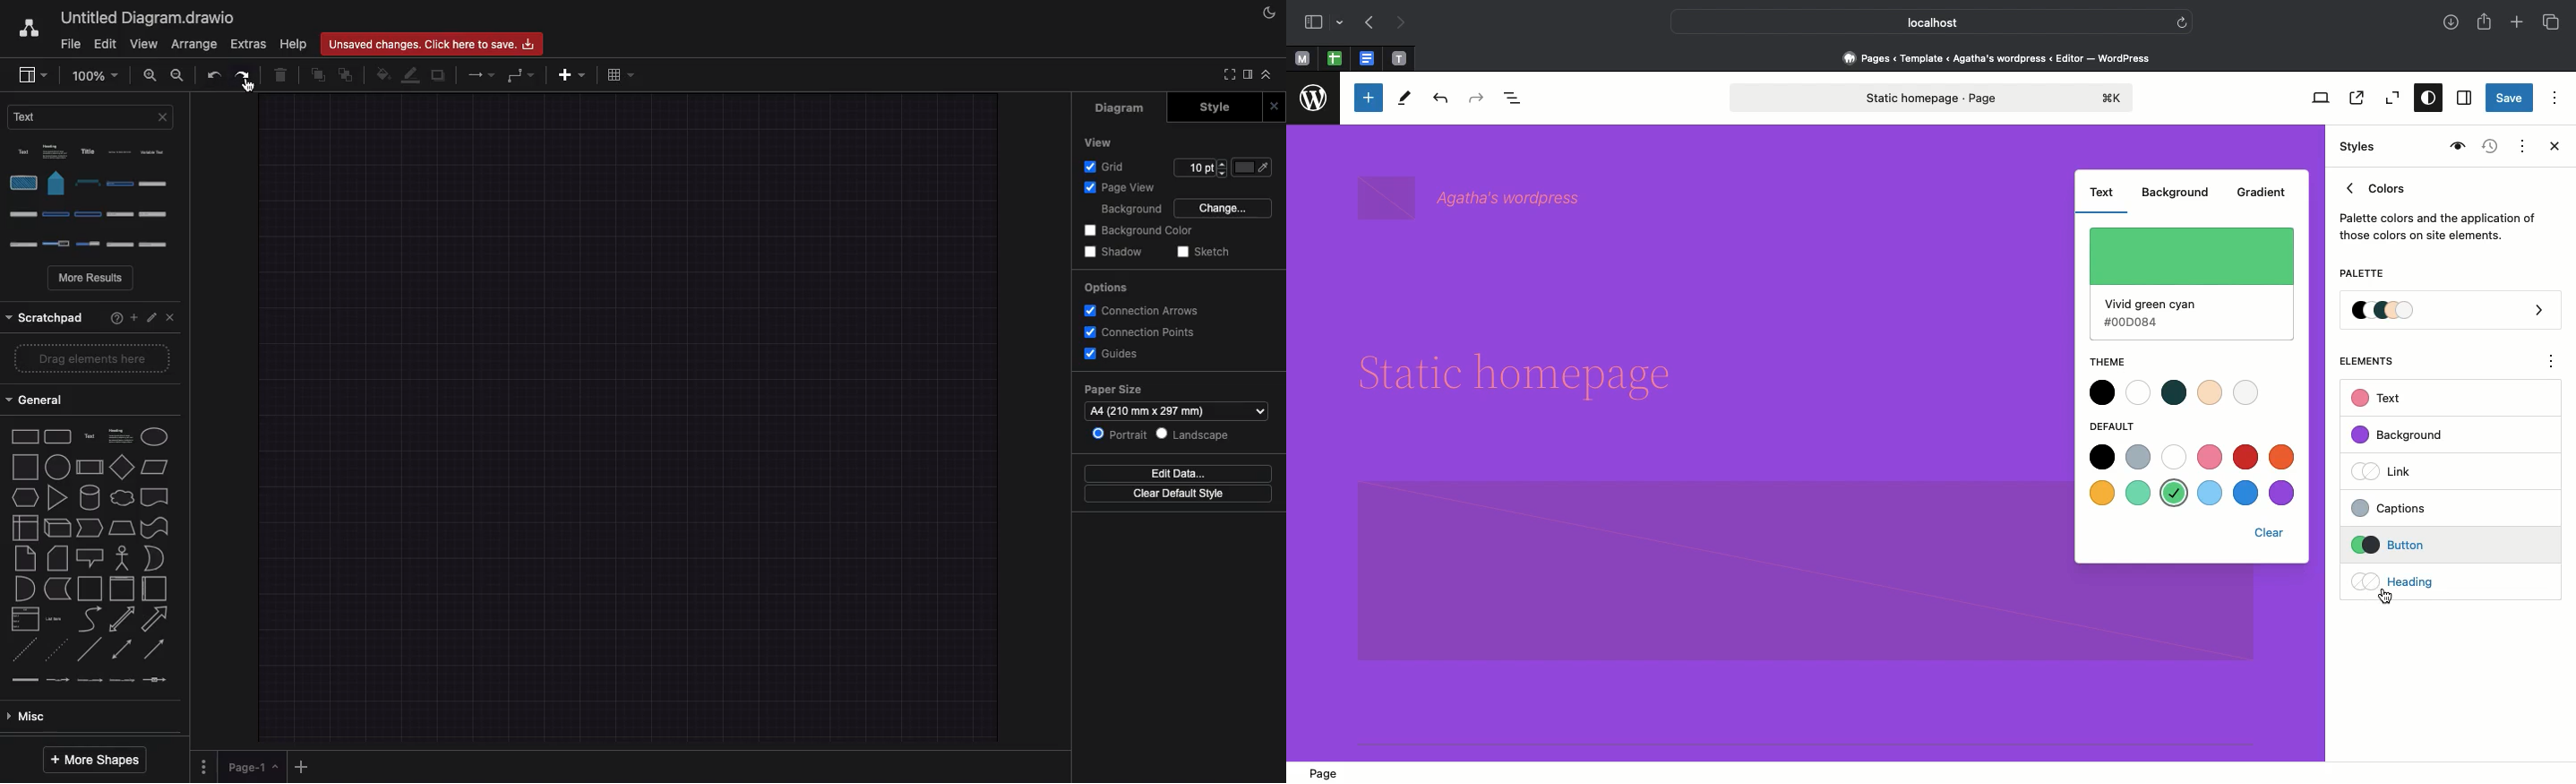 The image size is (2576, 784). I want to click on Headings, so click(2419, 580).